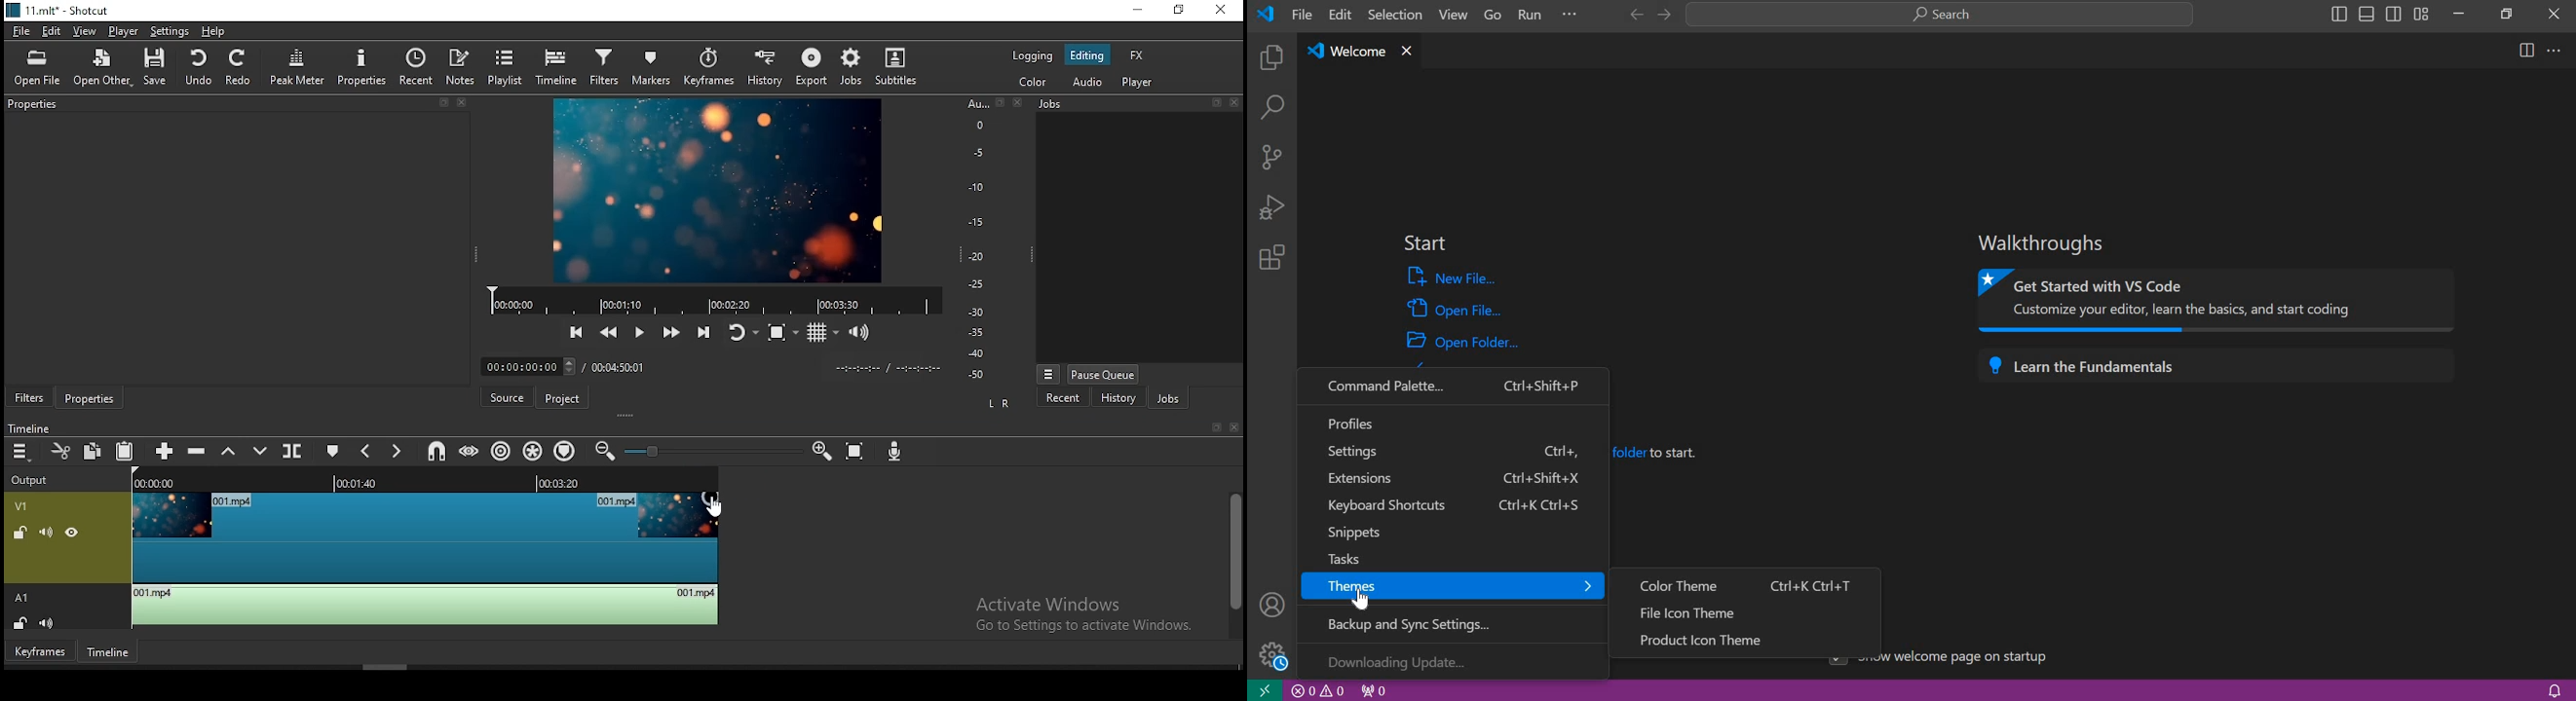 Image resolution: width=2576 pixels, height=728 pixels. What do you see at coordinates (1532, 17) in the screenshot?
I see `run` at bounding box center [1532, 17].